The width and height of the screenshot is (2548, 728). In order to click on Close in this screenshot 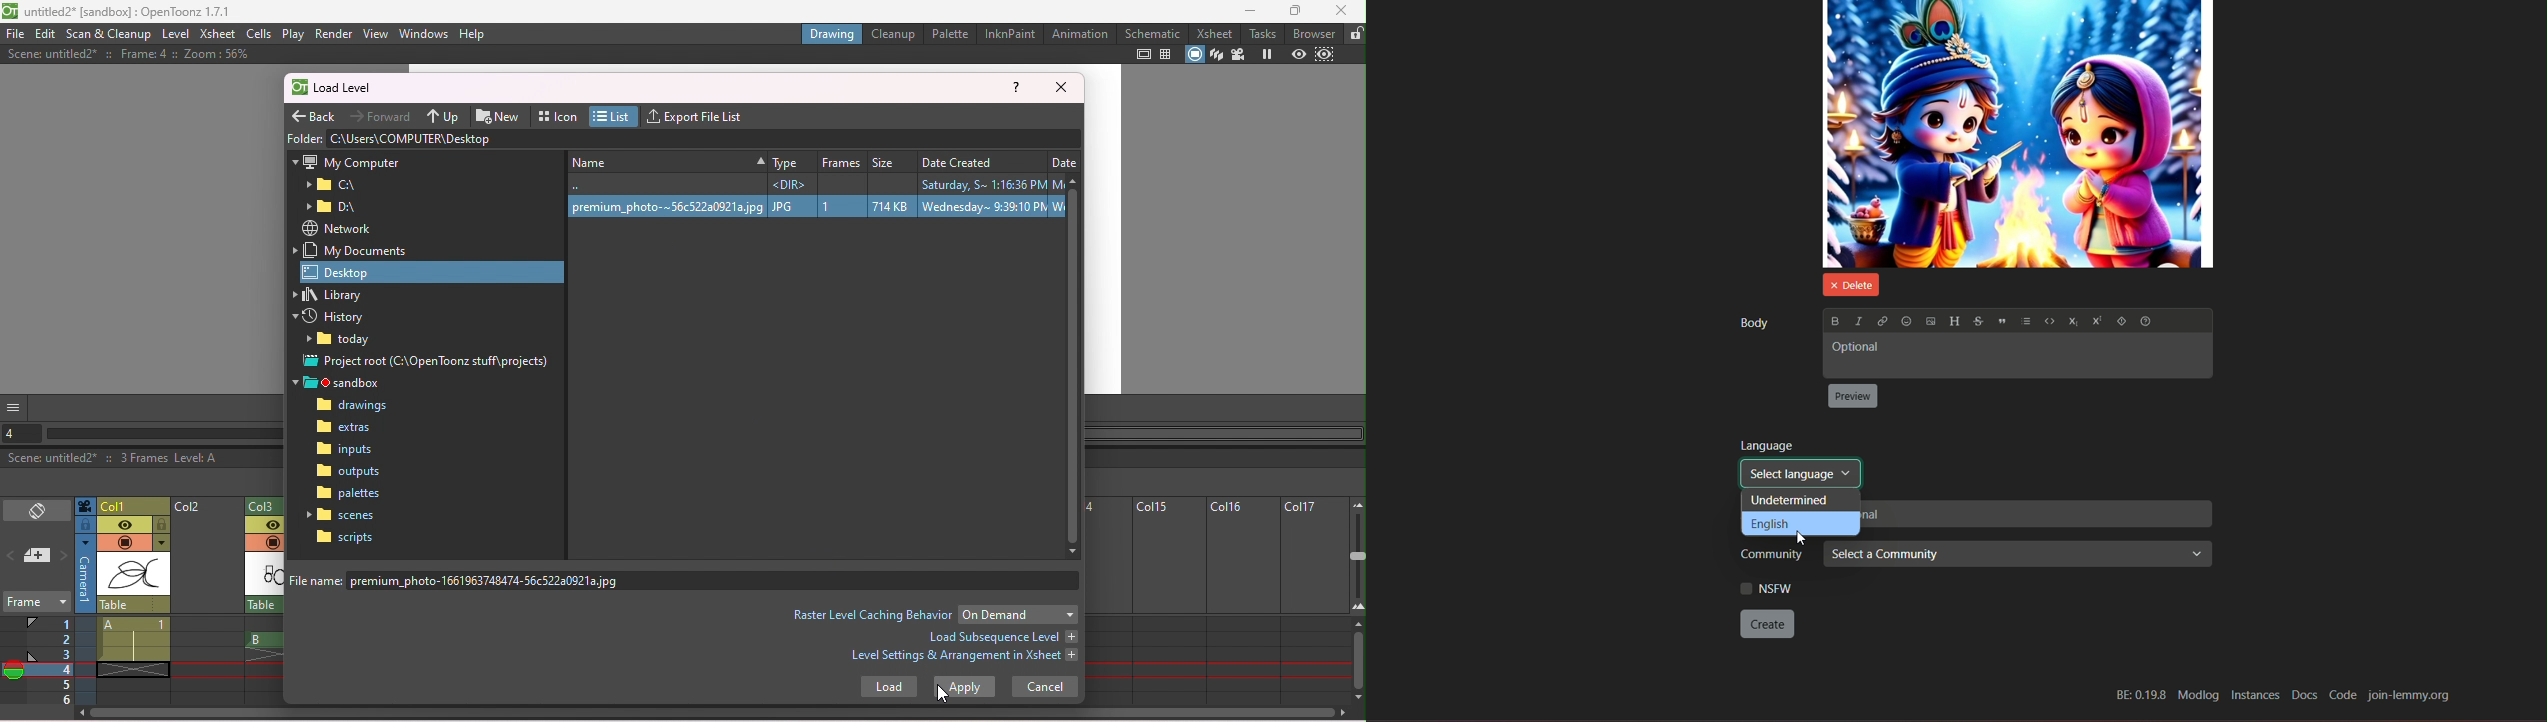, I will do `click(1061, 88)`.